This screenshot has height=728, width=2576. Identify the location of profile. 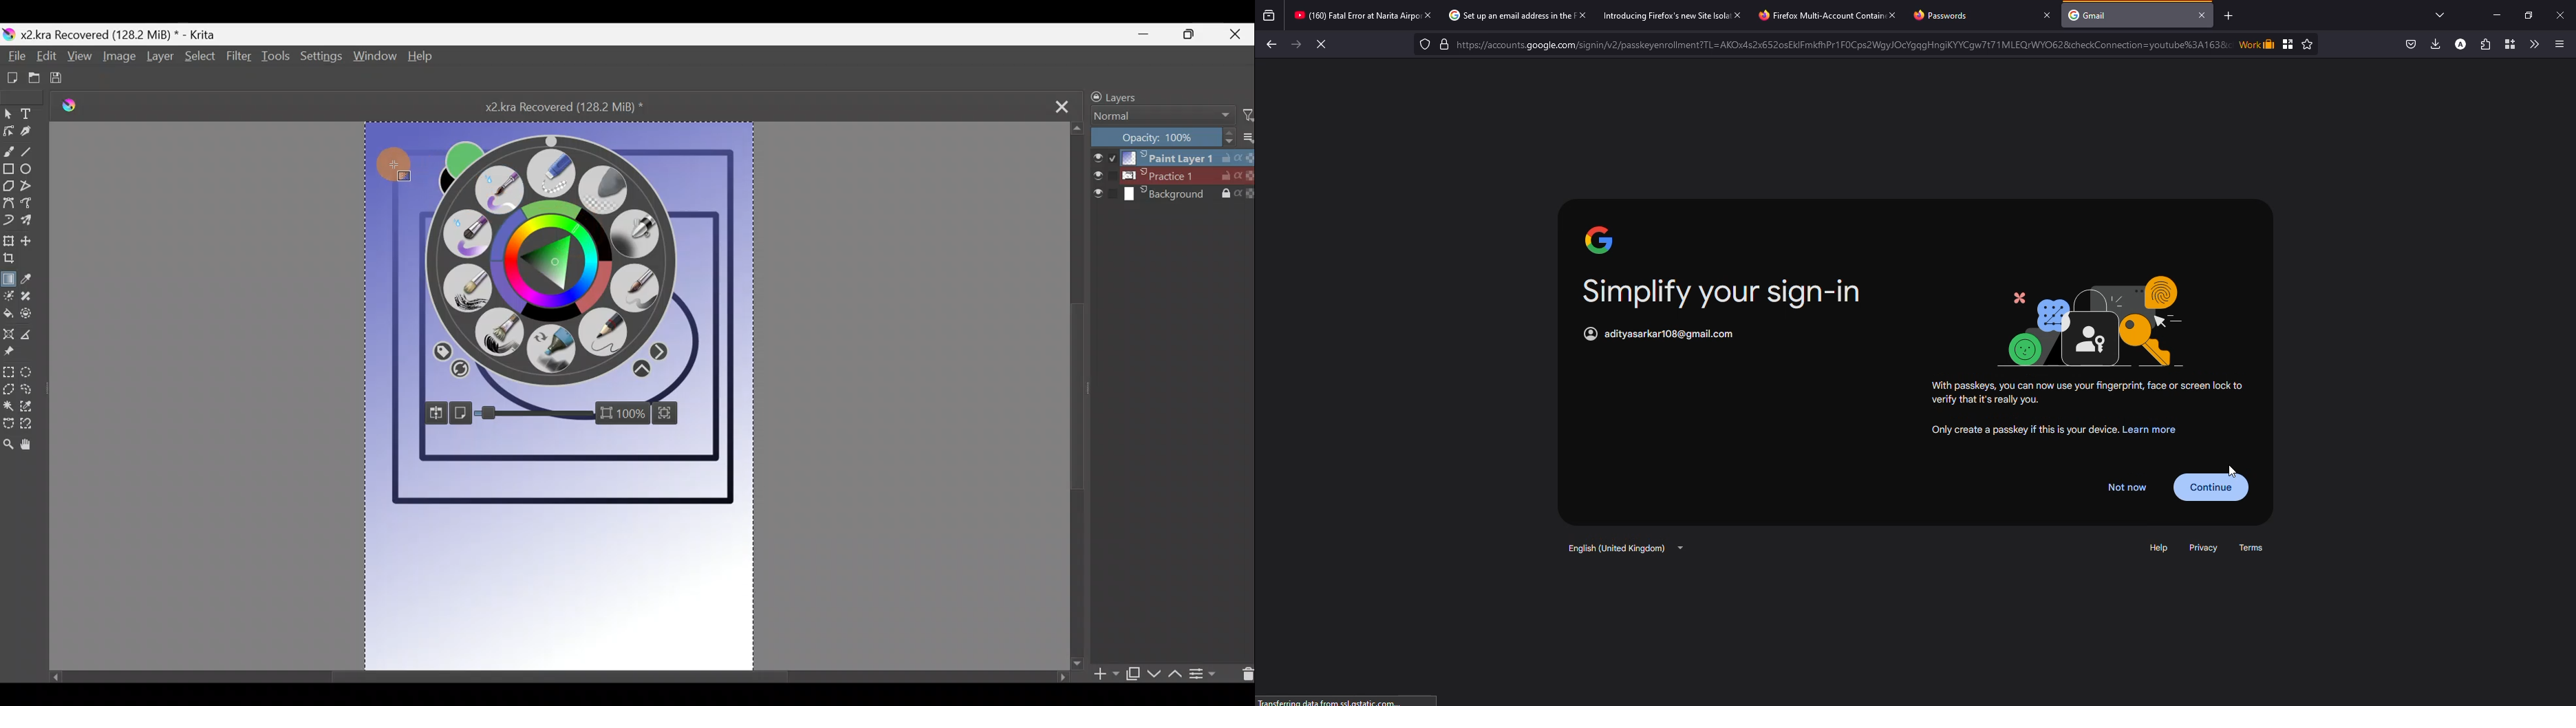
(2459, 44).